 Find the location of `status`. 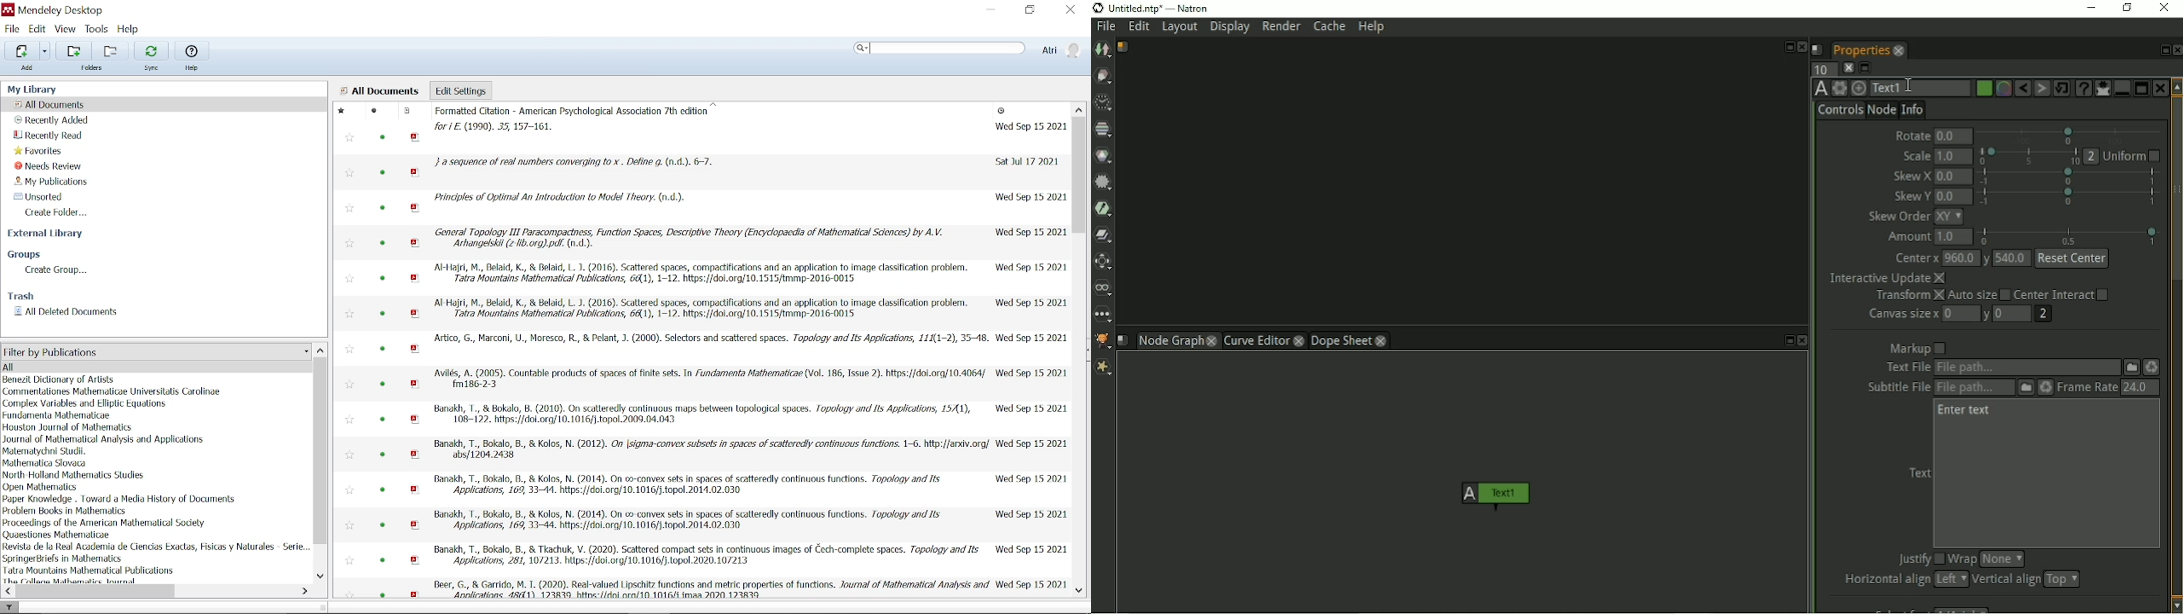

status is located at coordinates (384, 207).